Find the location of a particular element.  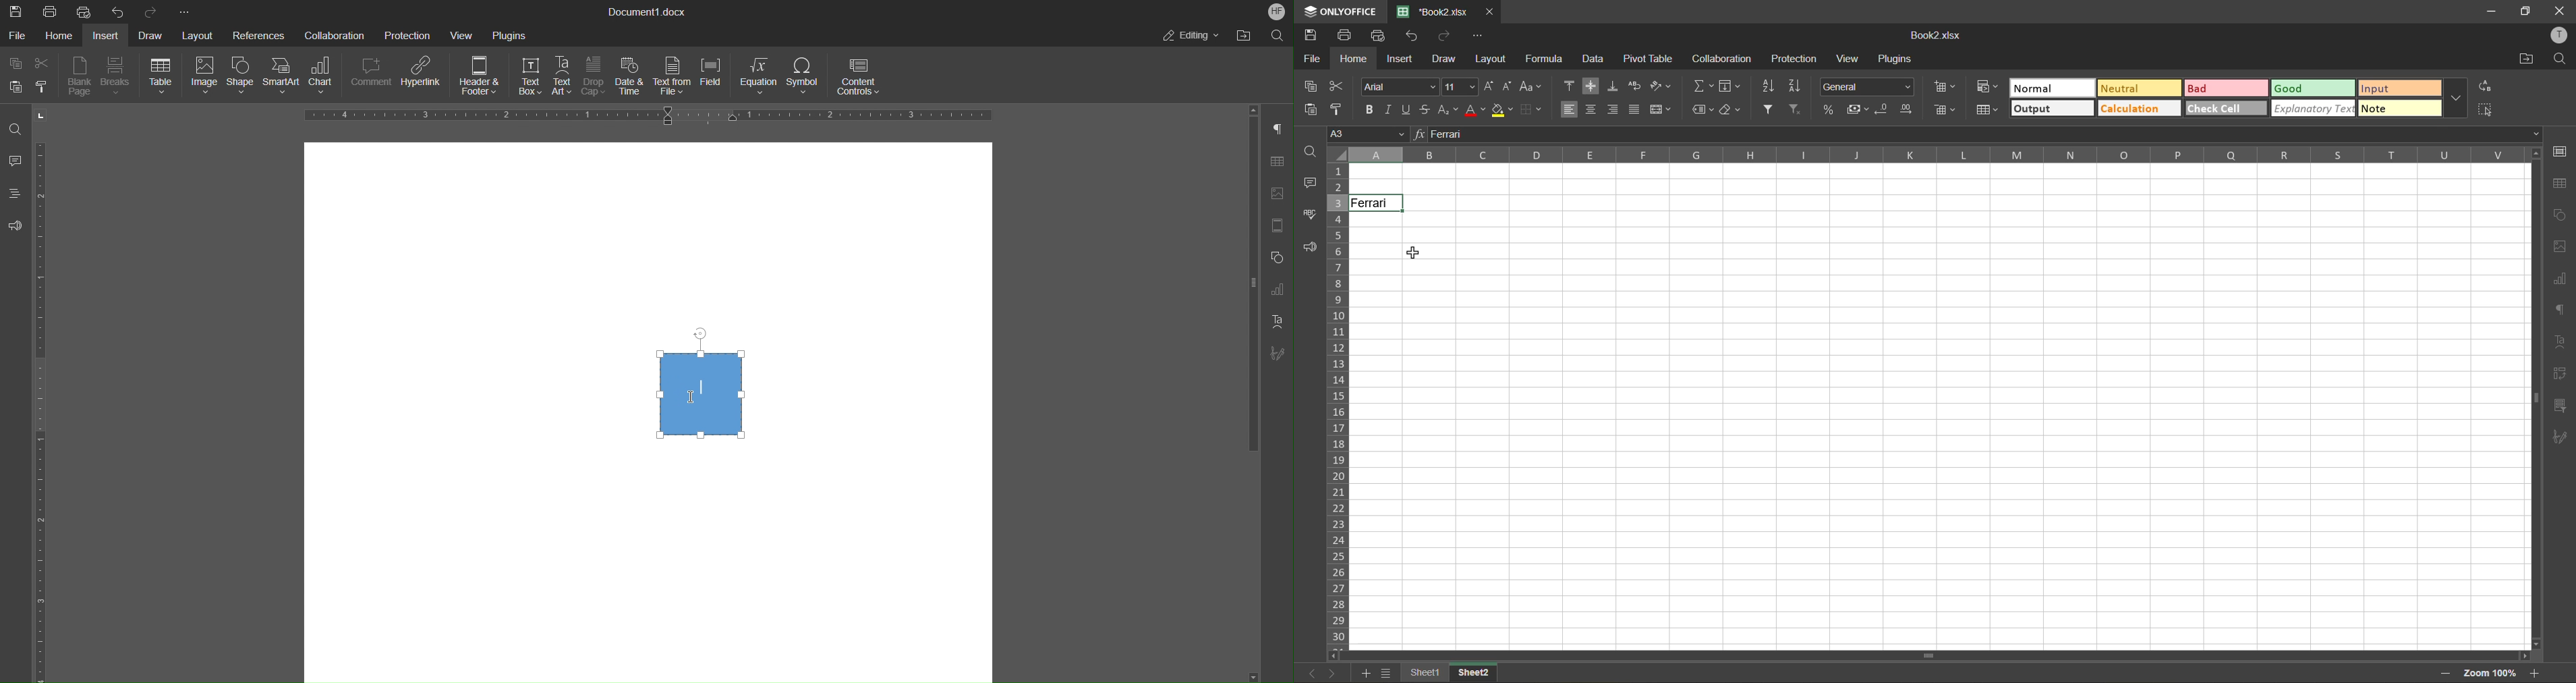

Redo is located at coordinates (152, 11).